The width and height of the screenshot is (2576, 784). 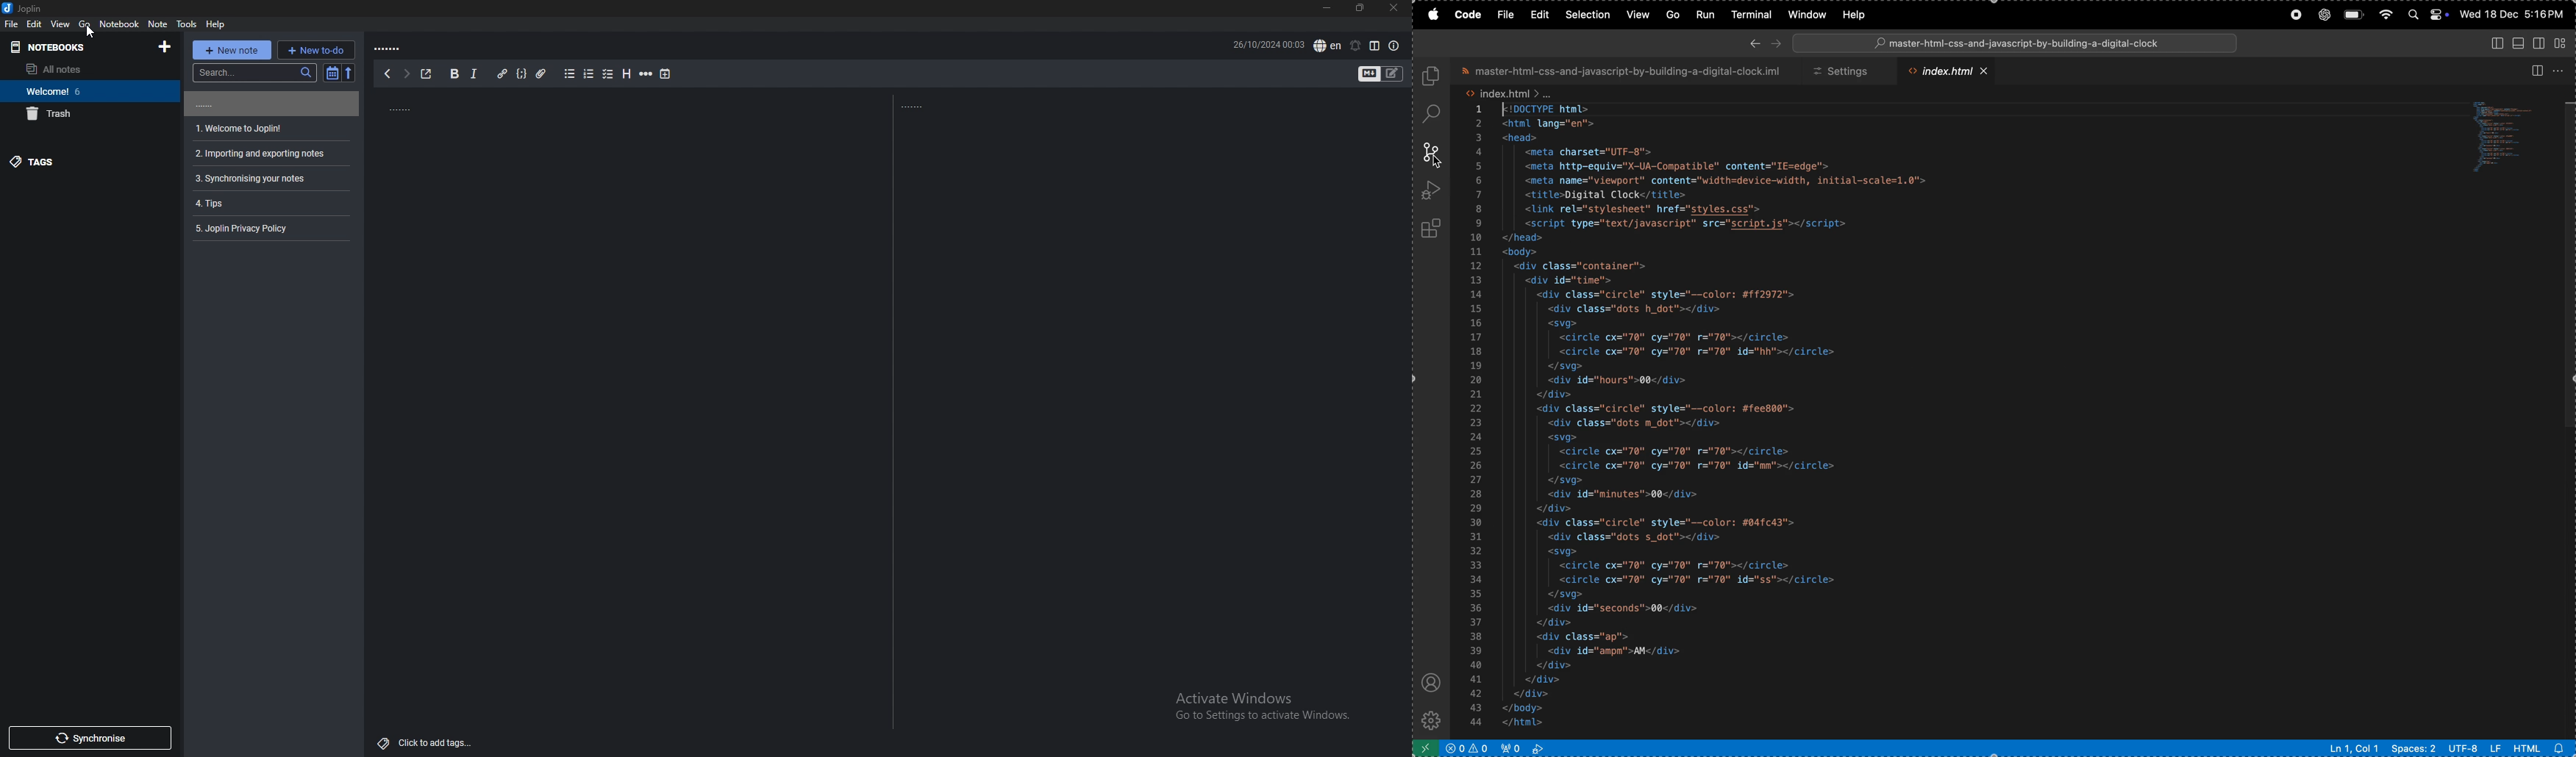 What do you see at coordinates (272, 128) in the screenshot?
I see `note 2` at bounding box center [272, 128].